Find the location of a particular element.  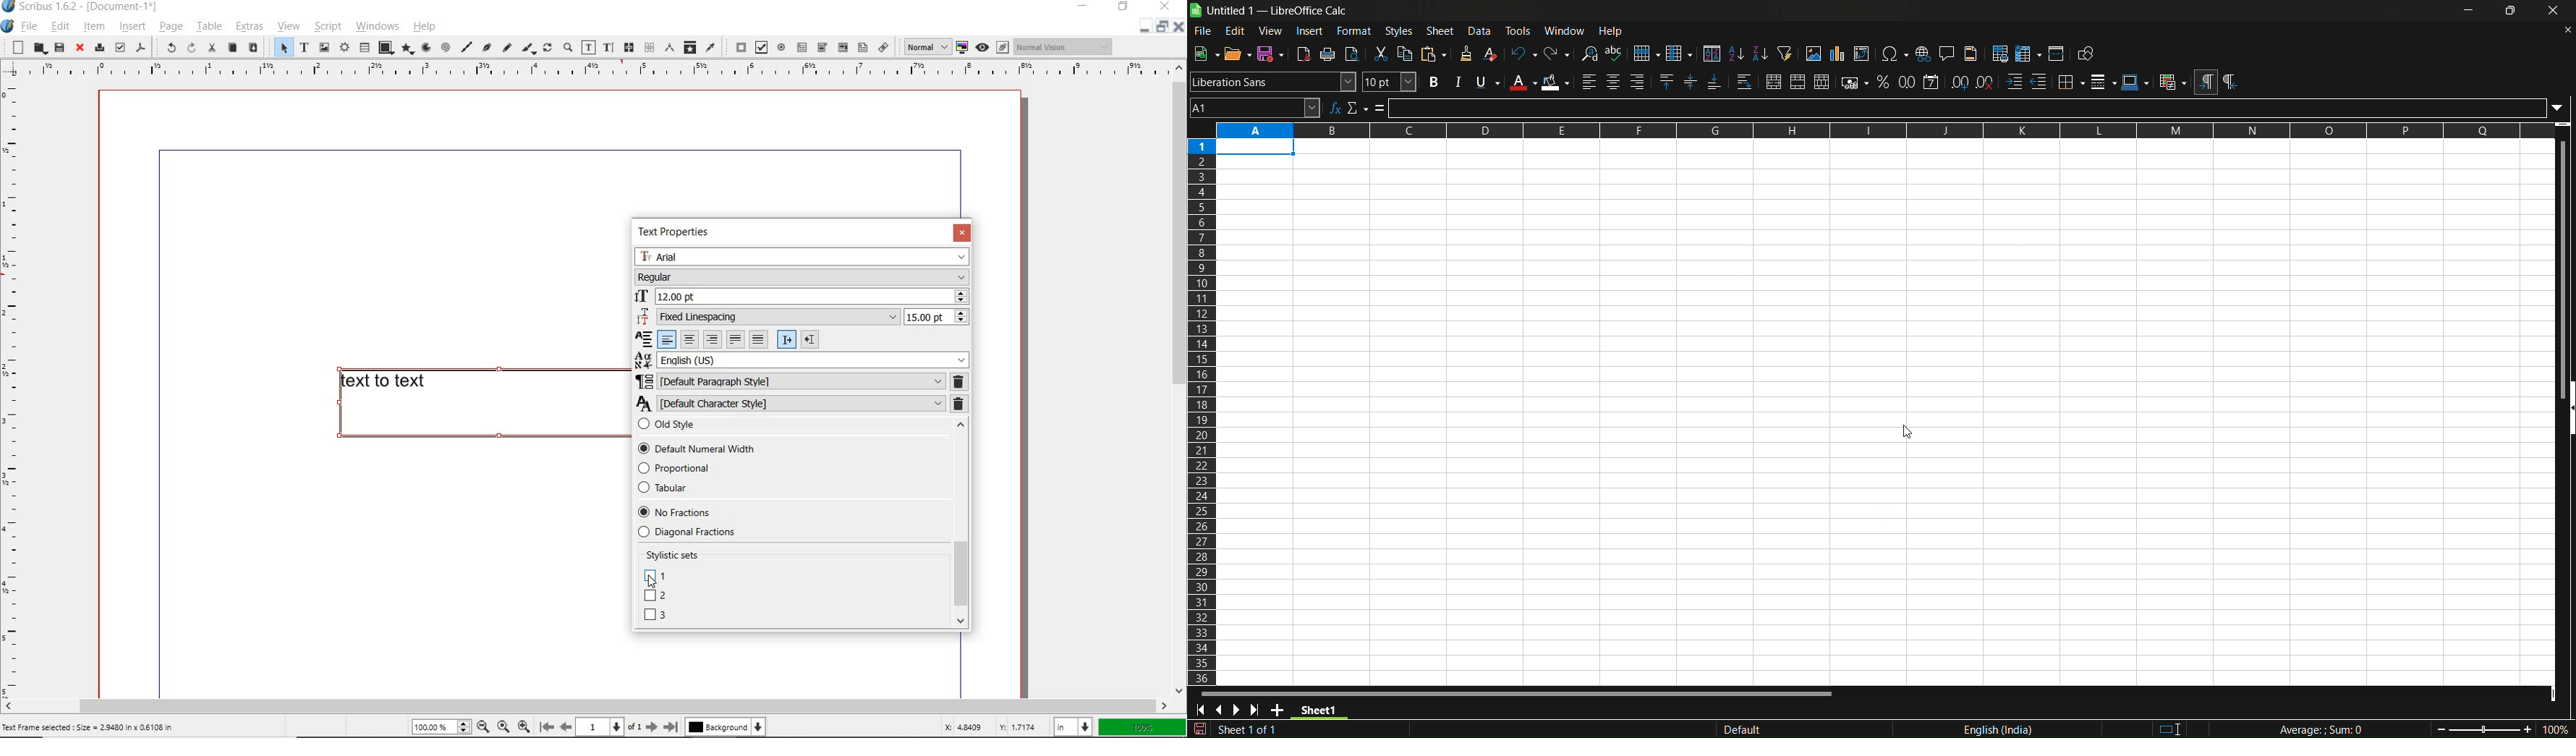

merge and center or unmerge cells depending on the current toggle state. is located at coordinates (1774, 83).